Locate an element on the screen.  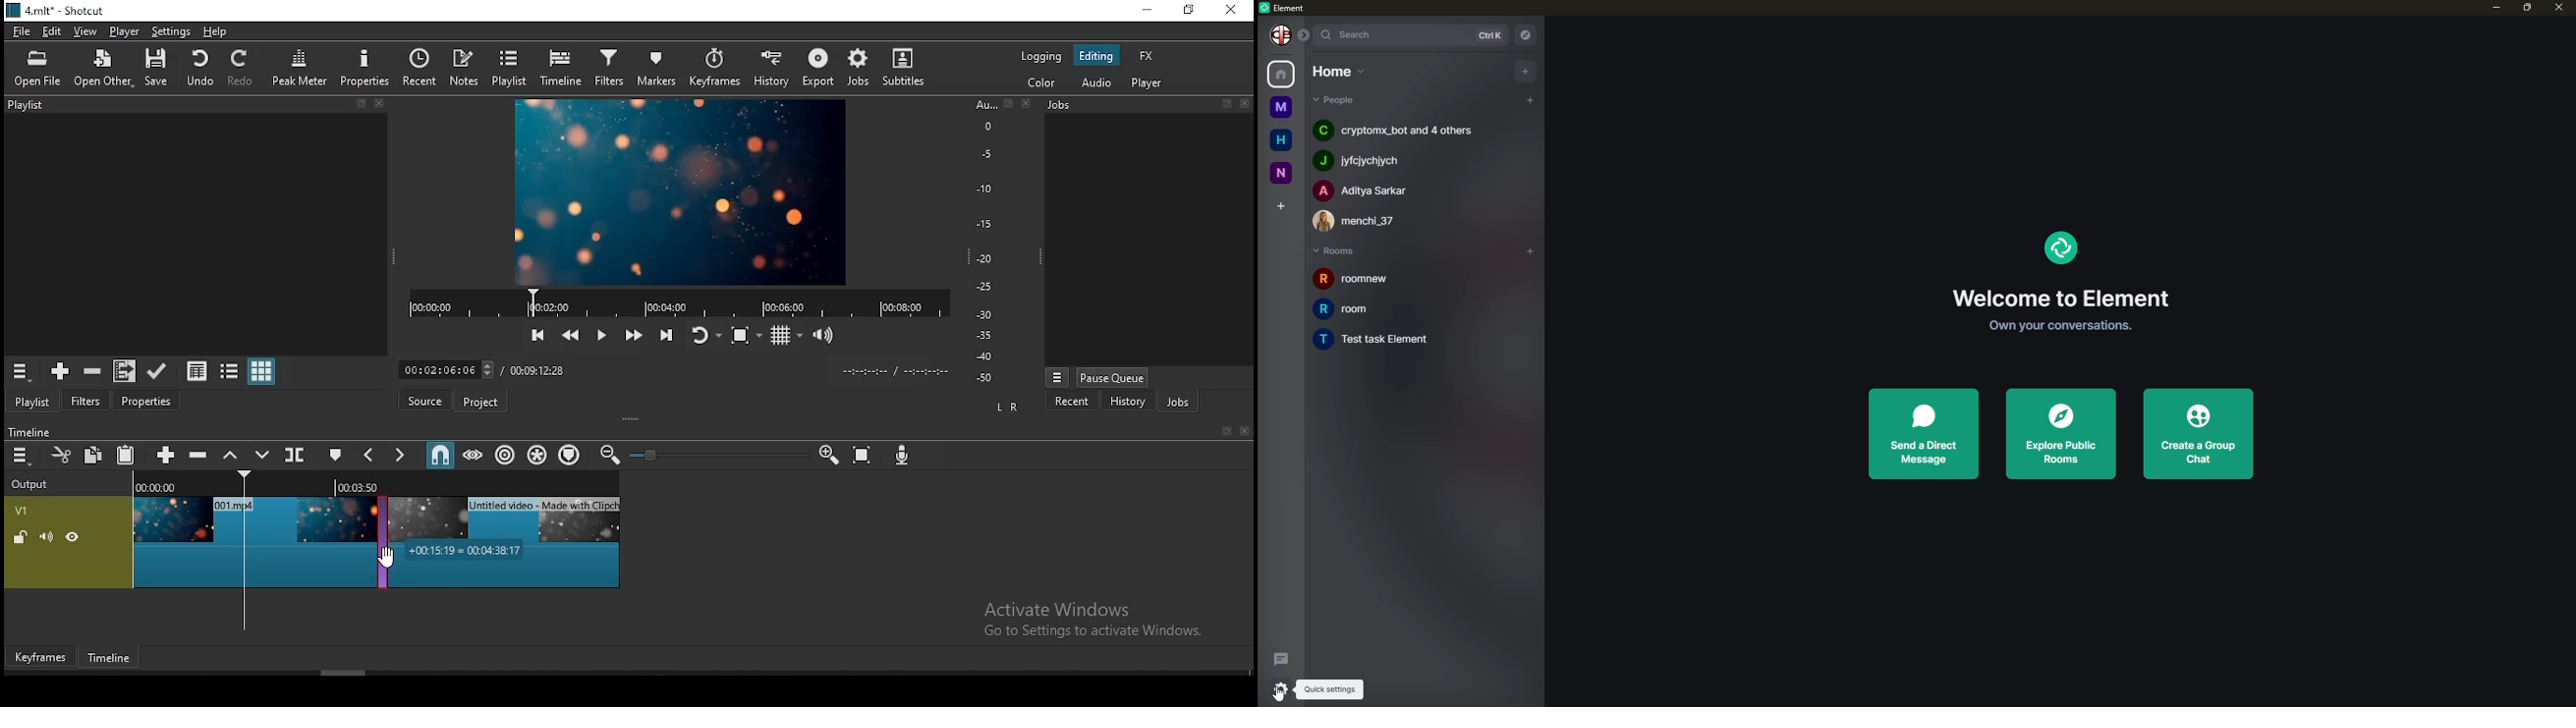
redo is located at coordinates (243, 68).